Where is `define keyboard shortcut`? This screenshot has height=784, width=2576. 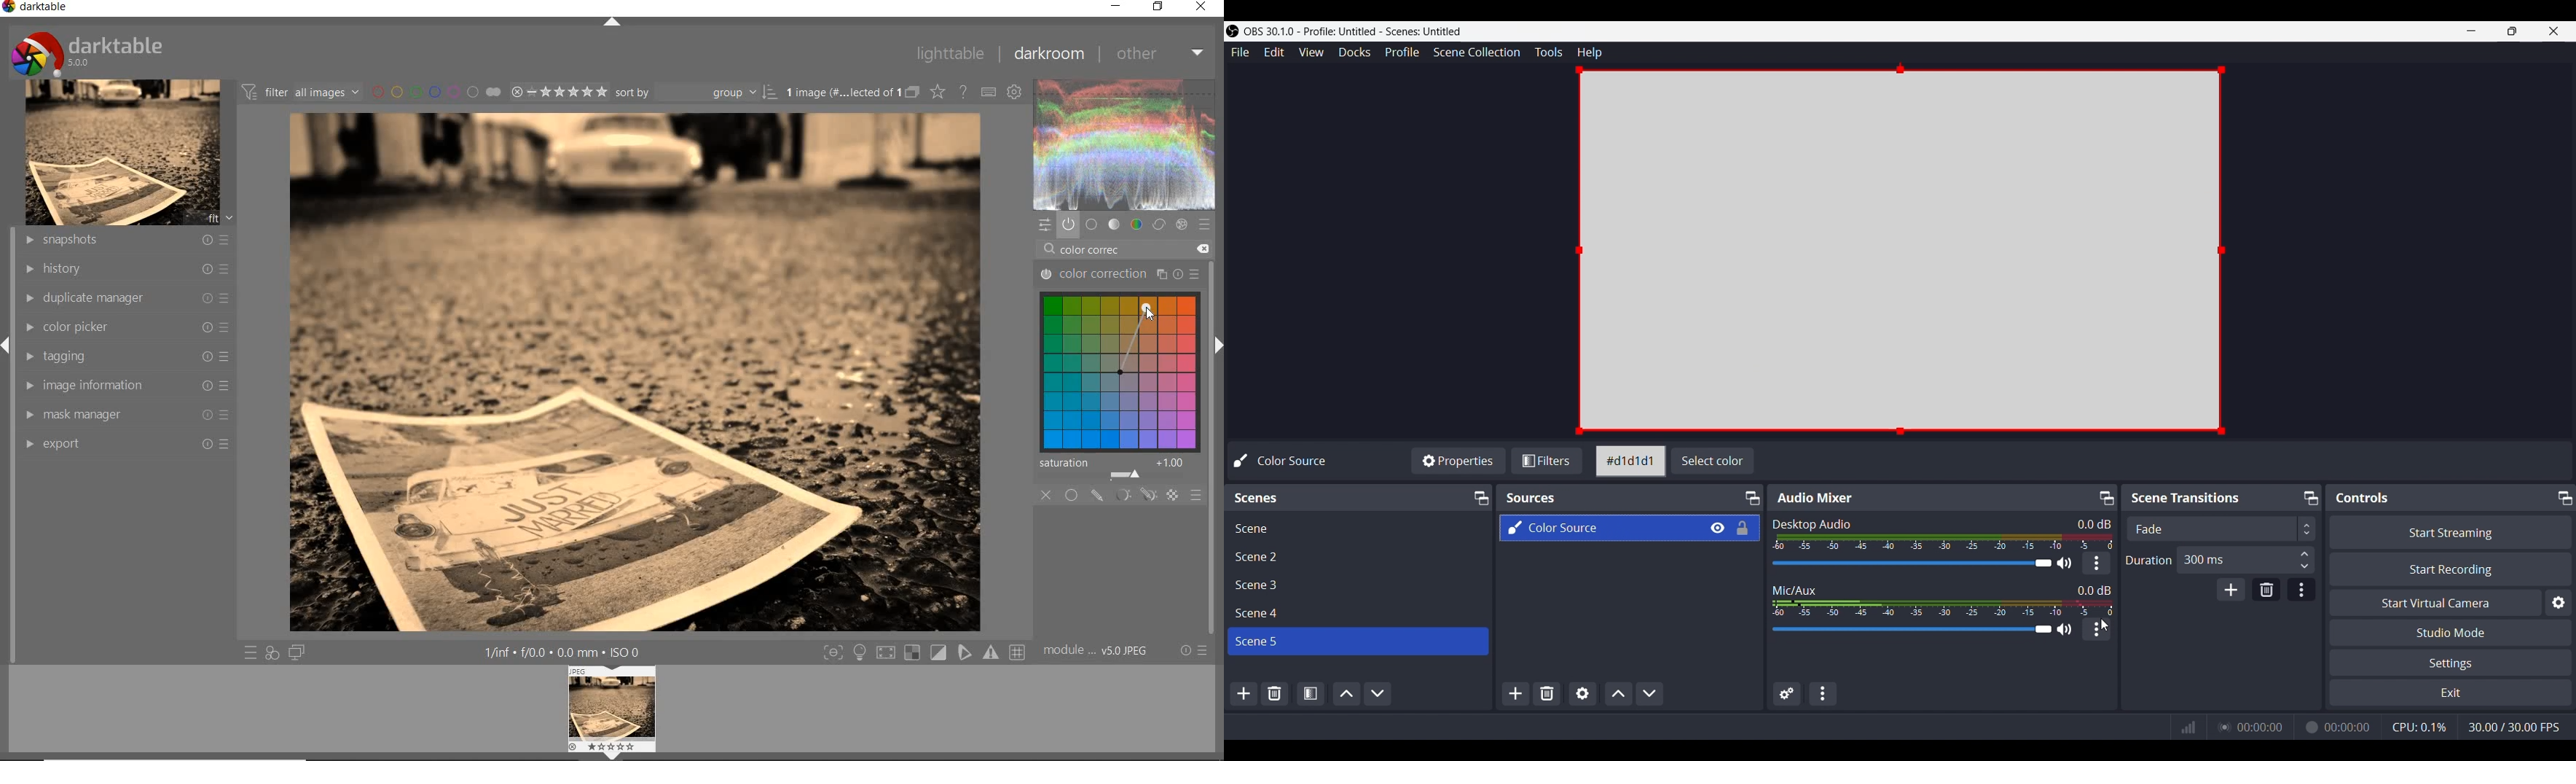
define keyboard shortcut is located at coordinates (989, 91).